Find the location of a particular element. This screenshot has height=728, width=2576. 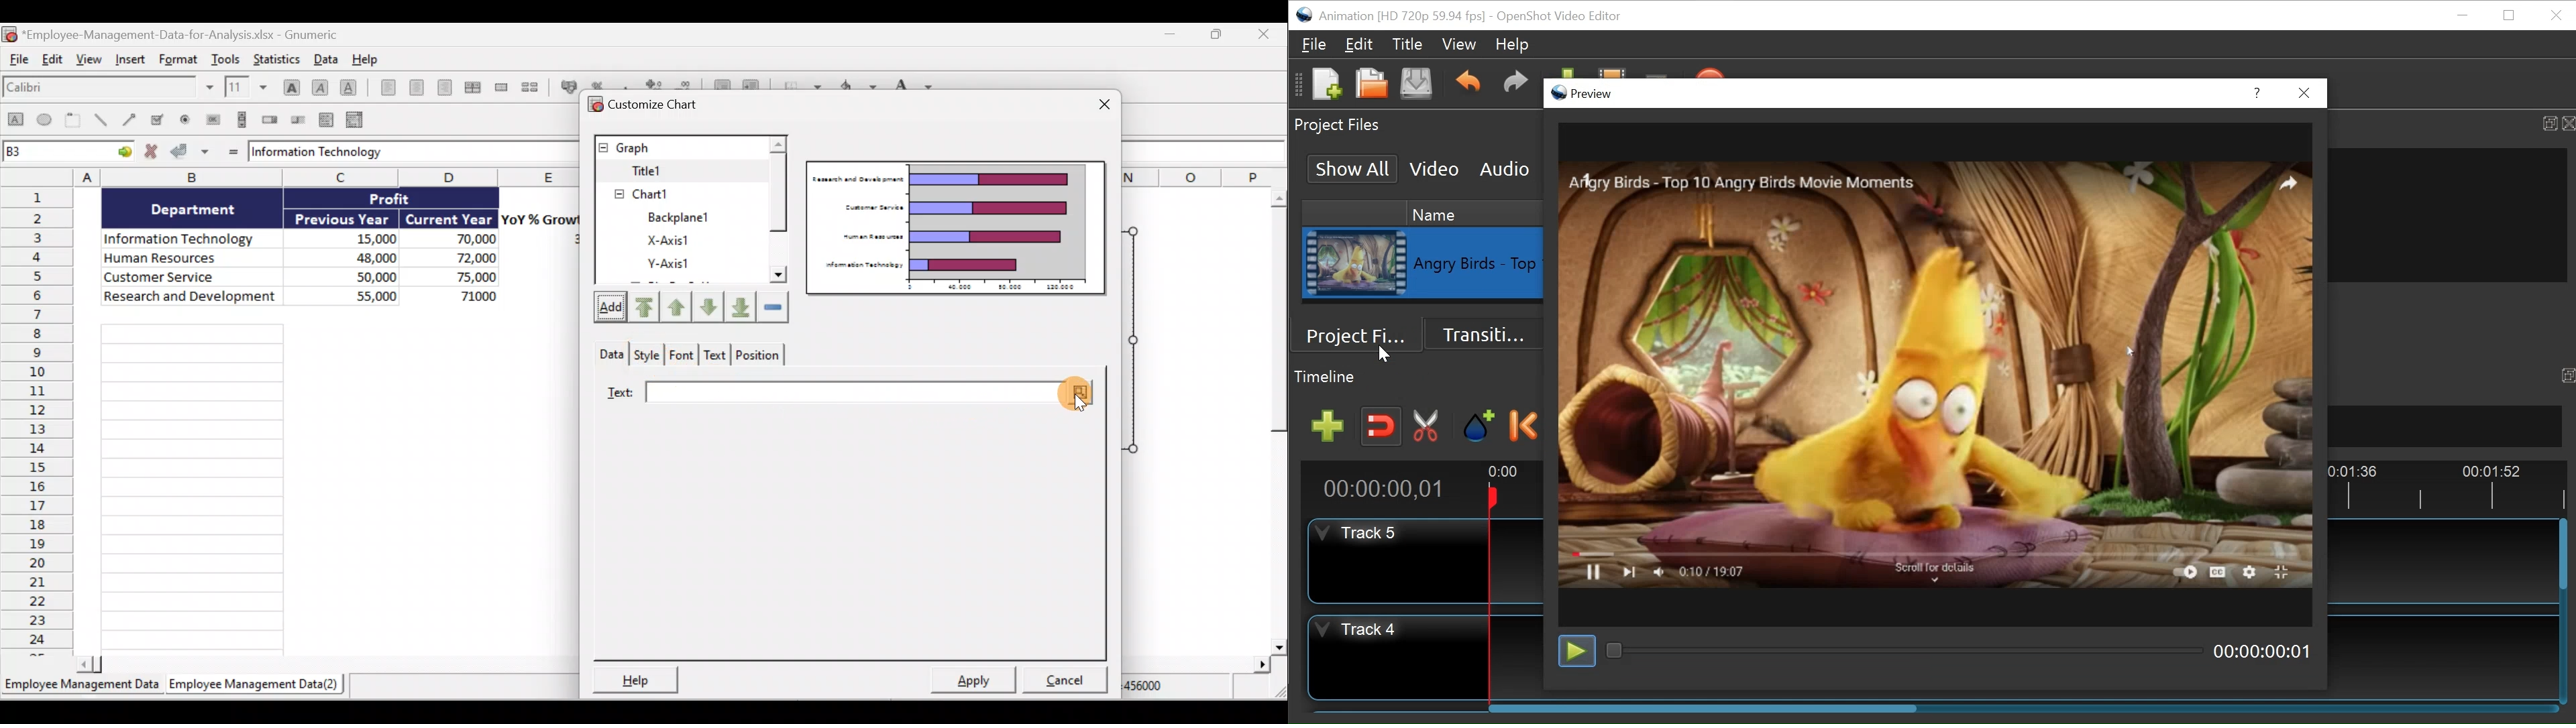

Create an arrow object is located at coordinates (128, 118).